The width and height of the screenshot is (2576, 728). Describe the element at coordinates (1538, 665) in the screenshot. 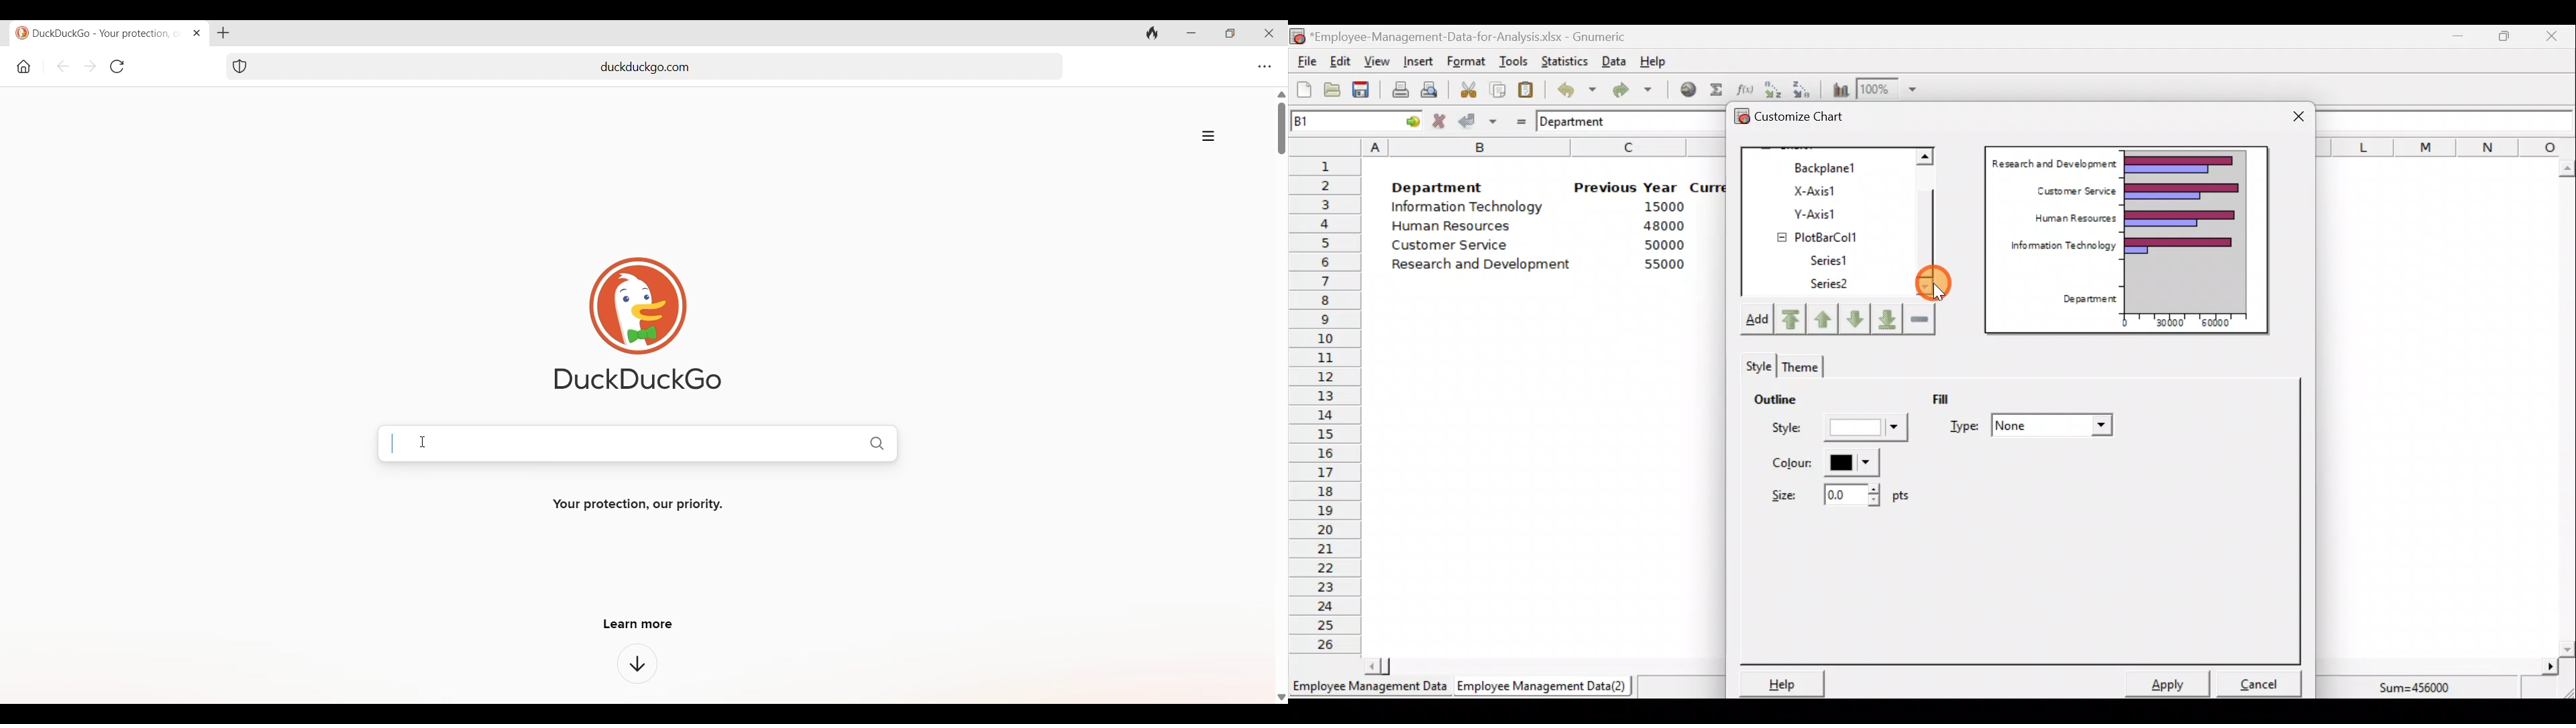

I see `Scroll bar` at that location.